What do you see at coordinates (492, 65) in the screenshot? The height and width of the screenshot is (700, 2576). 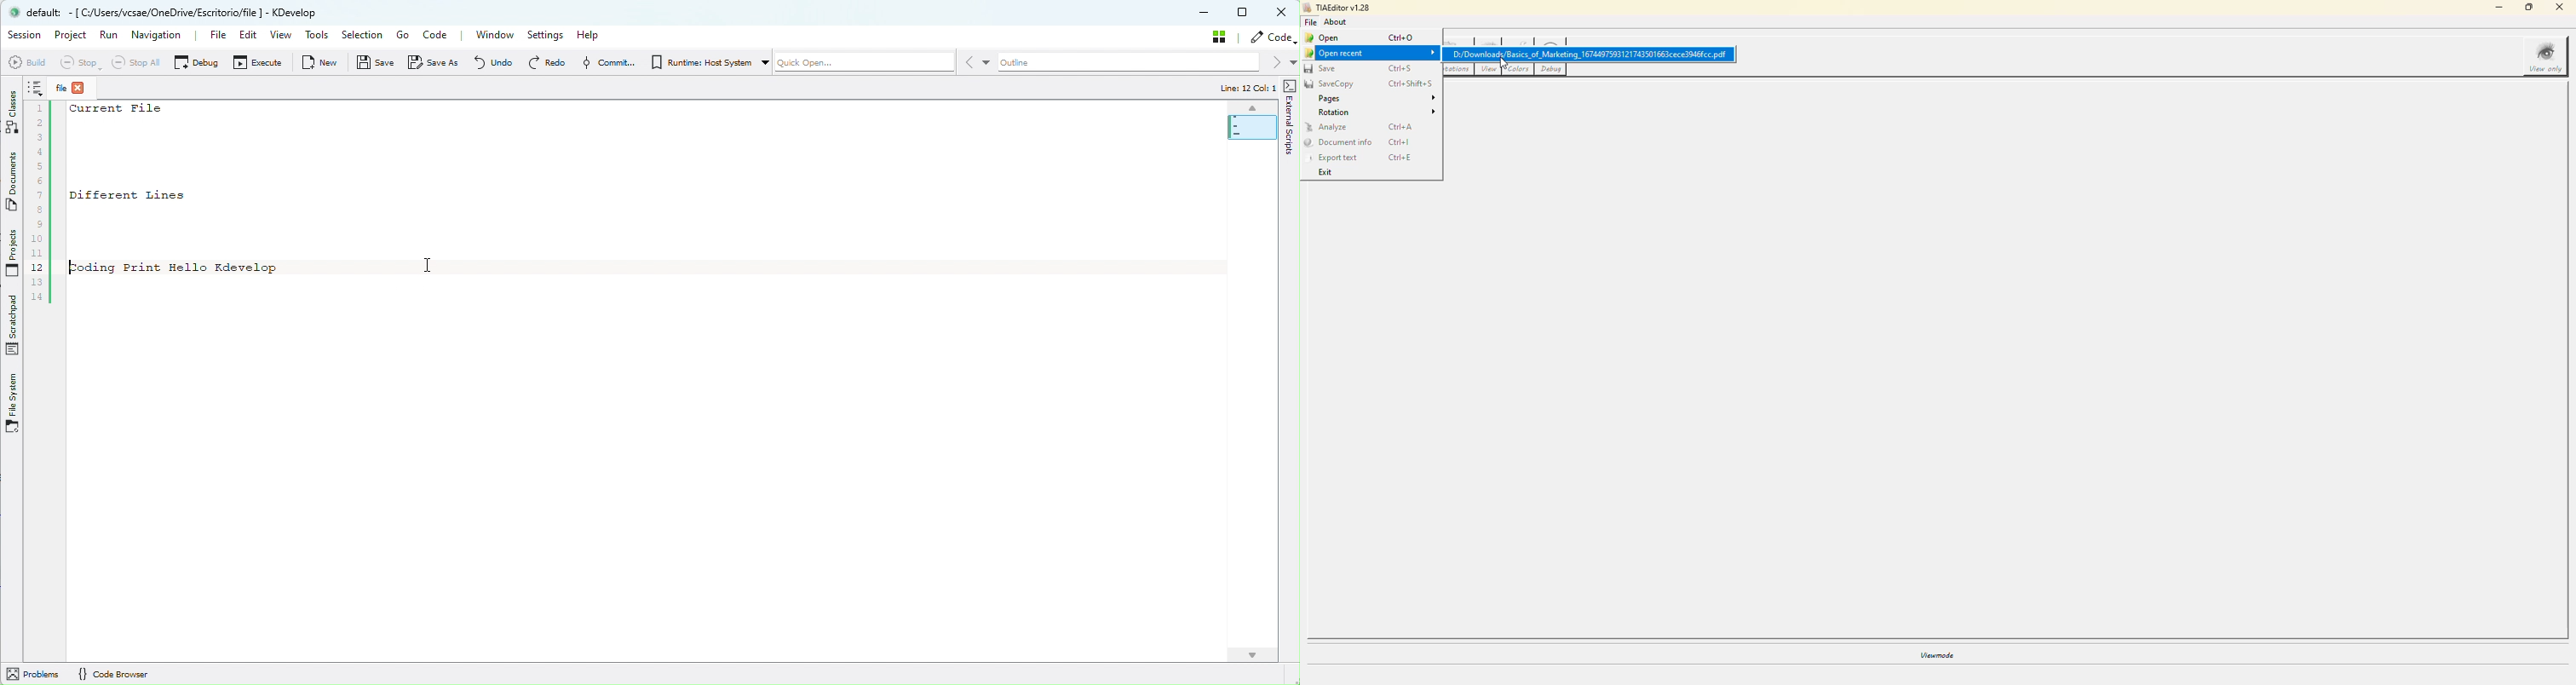 I see `Undo` at bounding box center [492, 65].